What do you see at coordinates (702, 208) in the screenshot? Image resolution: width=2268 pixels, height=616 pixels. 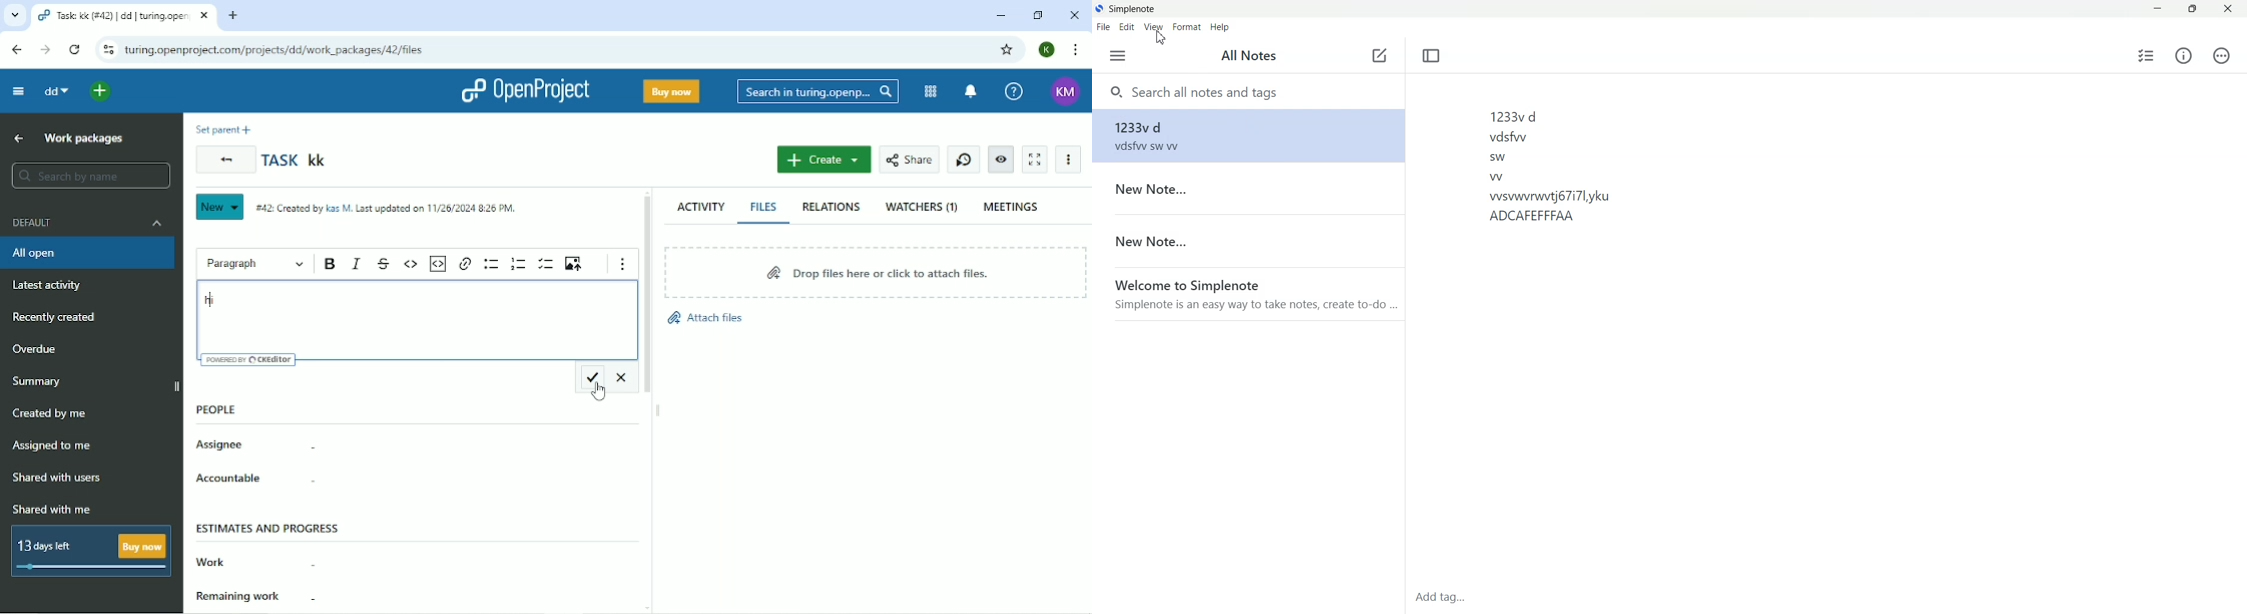 I see `Activity` at bounding box center [702, 208].